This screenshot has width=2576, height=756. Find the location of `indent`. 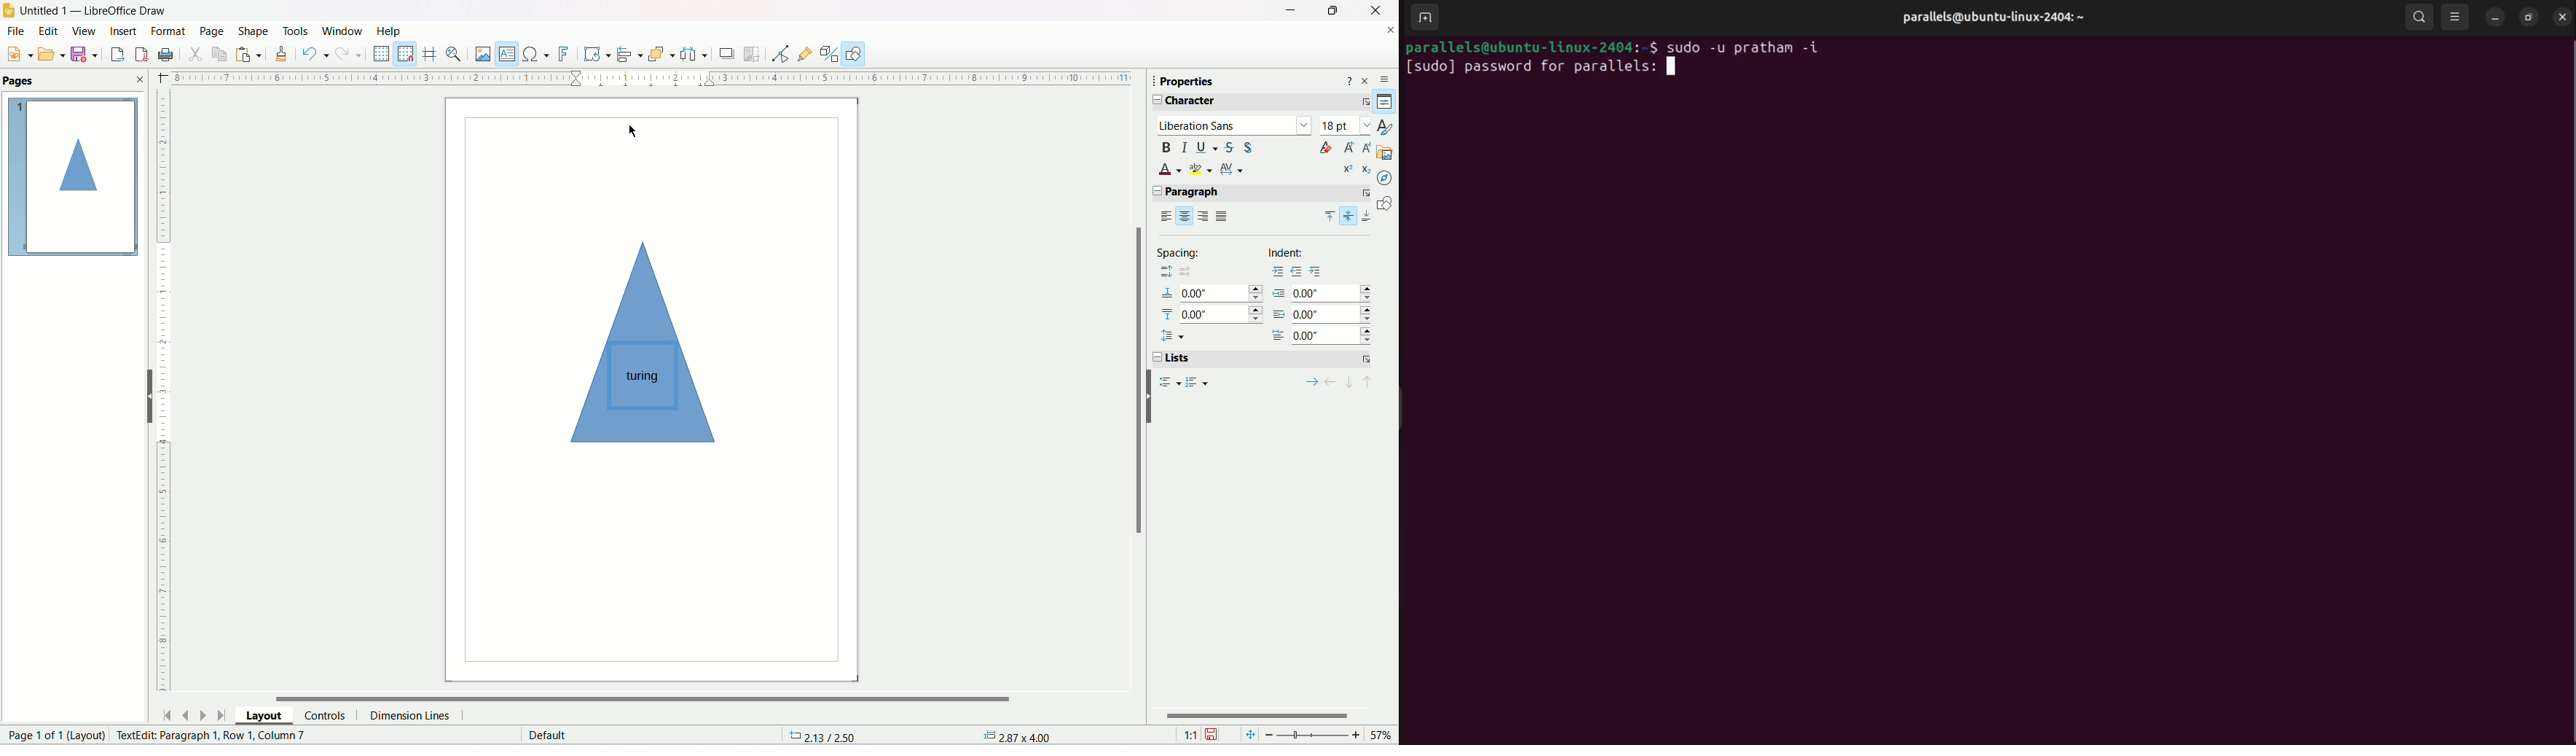

indent is located at coordinates (1325, 297).